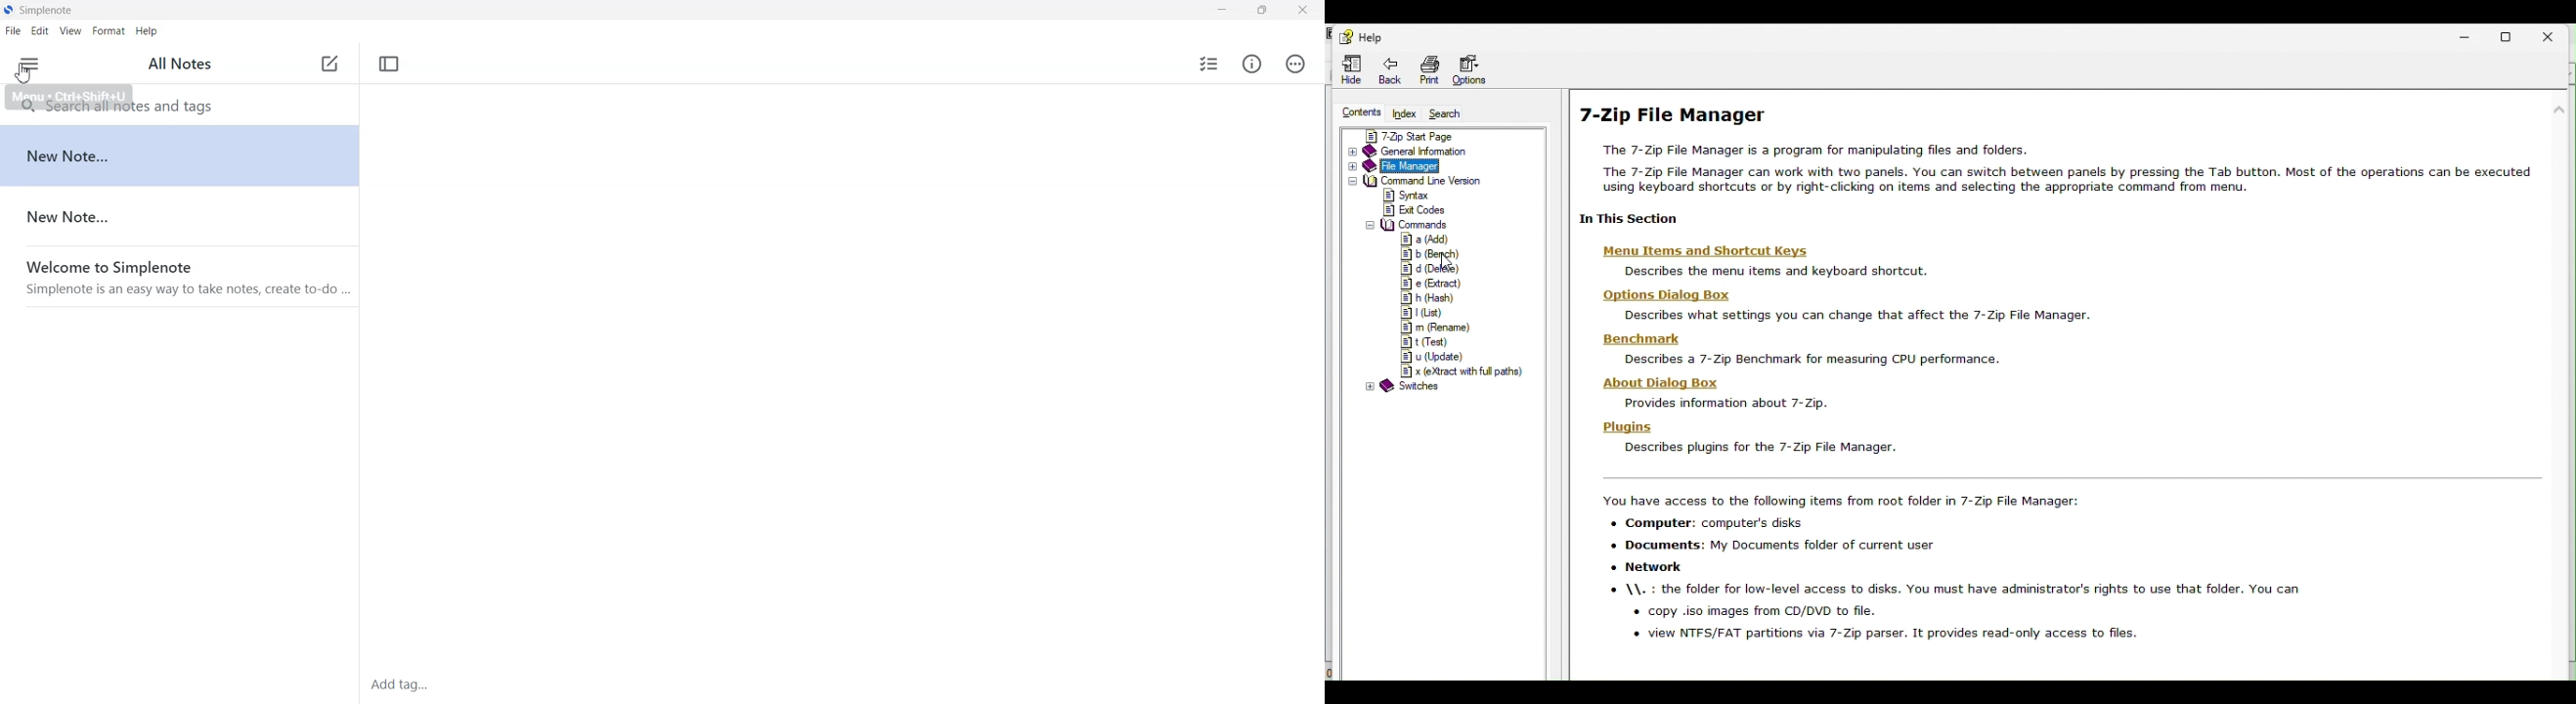  I want to click on New Note, so click(331, 66).